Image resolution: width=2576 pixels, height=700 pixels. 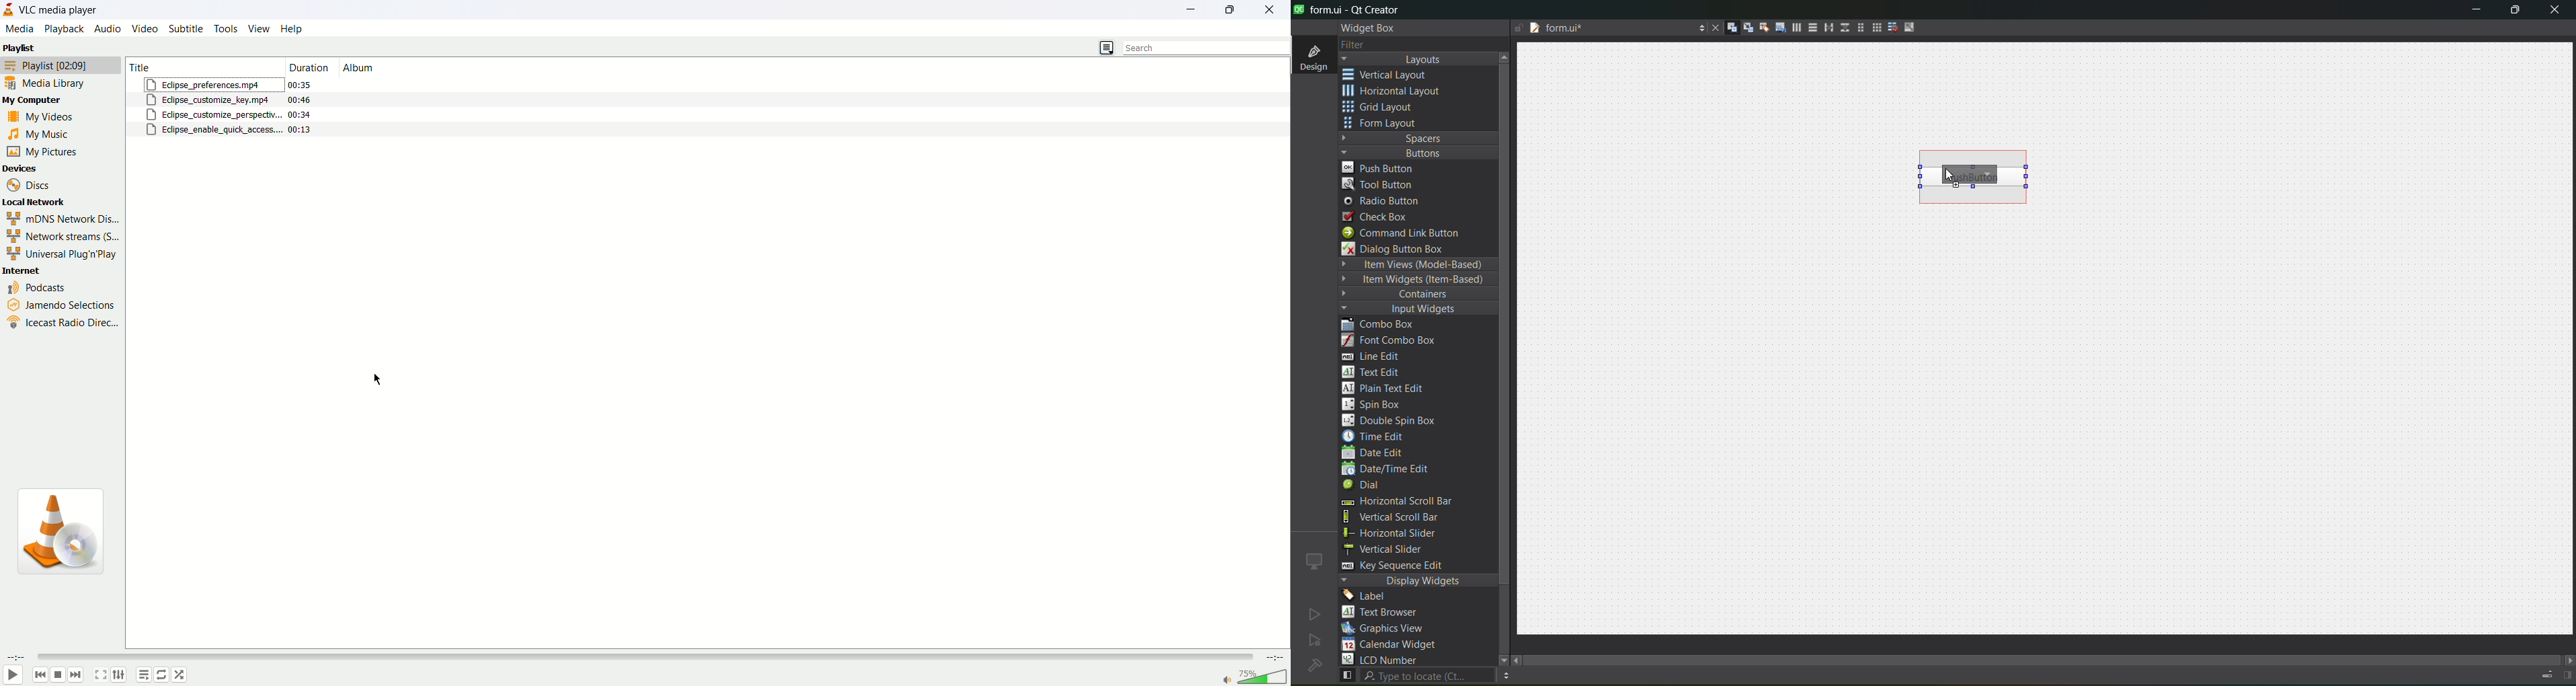 What do you see at coordinates (119, 675) in the screenshot?
I see `extended settings` at bounding box center [119, 675].